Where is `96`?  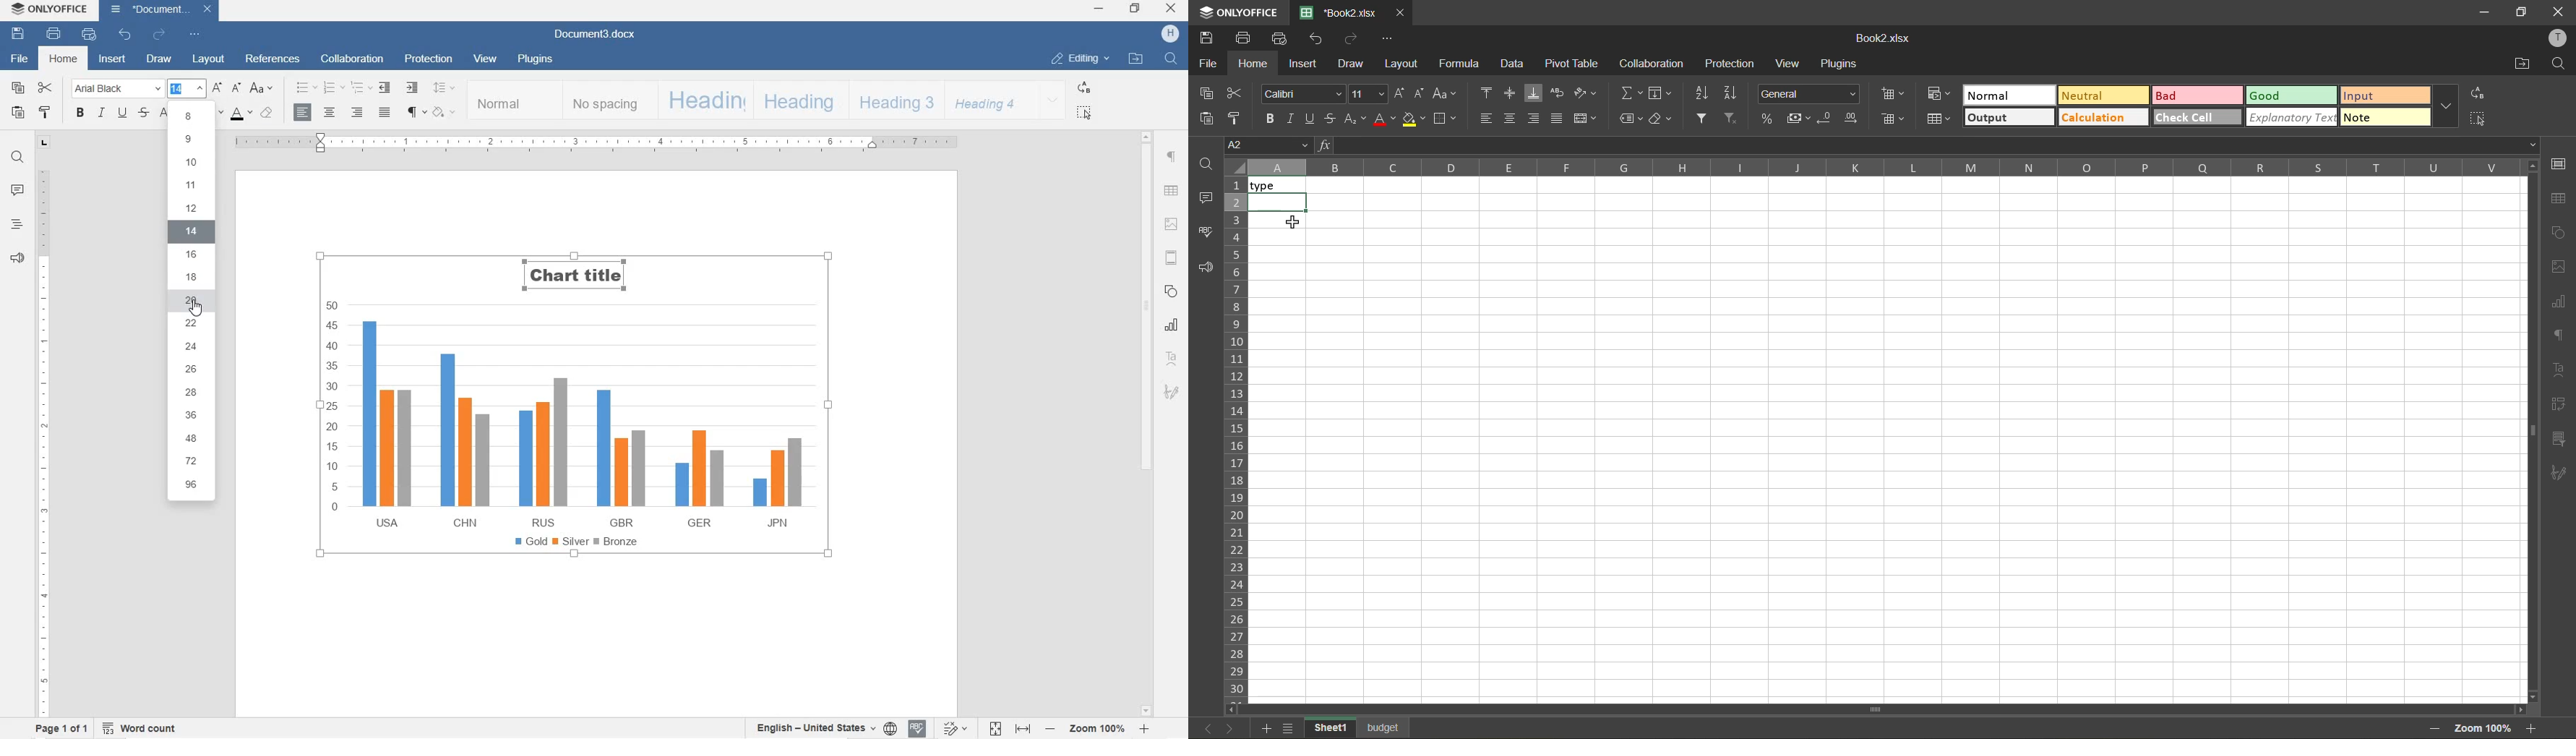
96 is located at coordinates (191, 486).